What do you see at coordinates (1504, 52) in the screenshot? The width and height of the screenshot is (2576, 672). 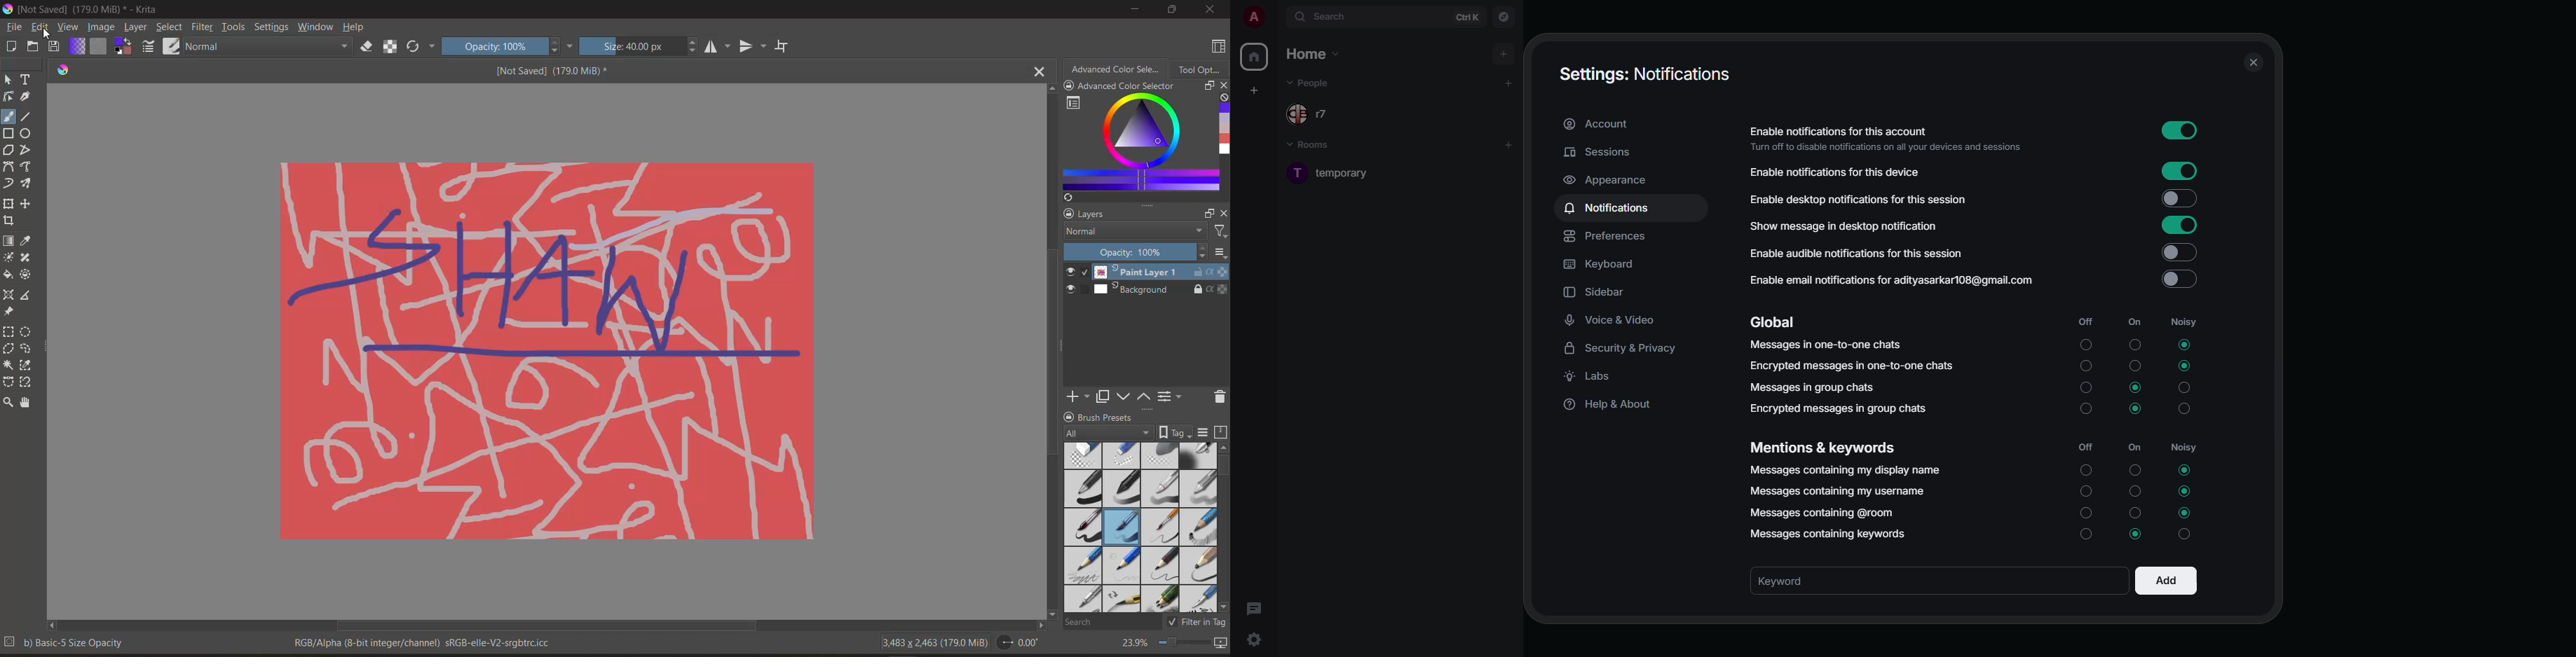 I see `add` at bounding box center [1504, 52].